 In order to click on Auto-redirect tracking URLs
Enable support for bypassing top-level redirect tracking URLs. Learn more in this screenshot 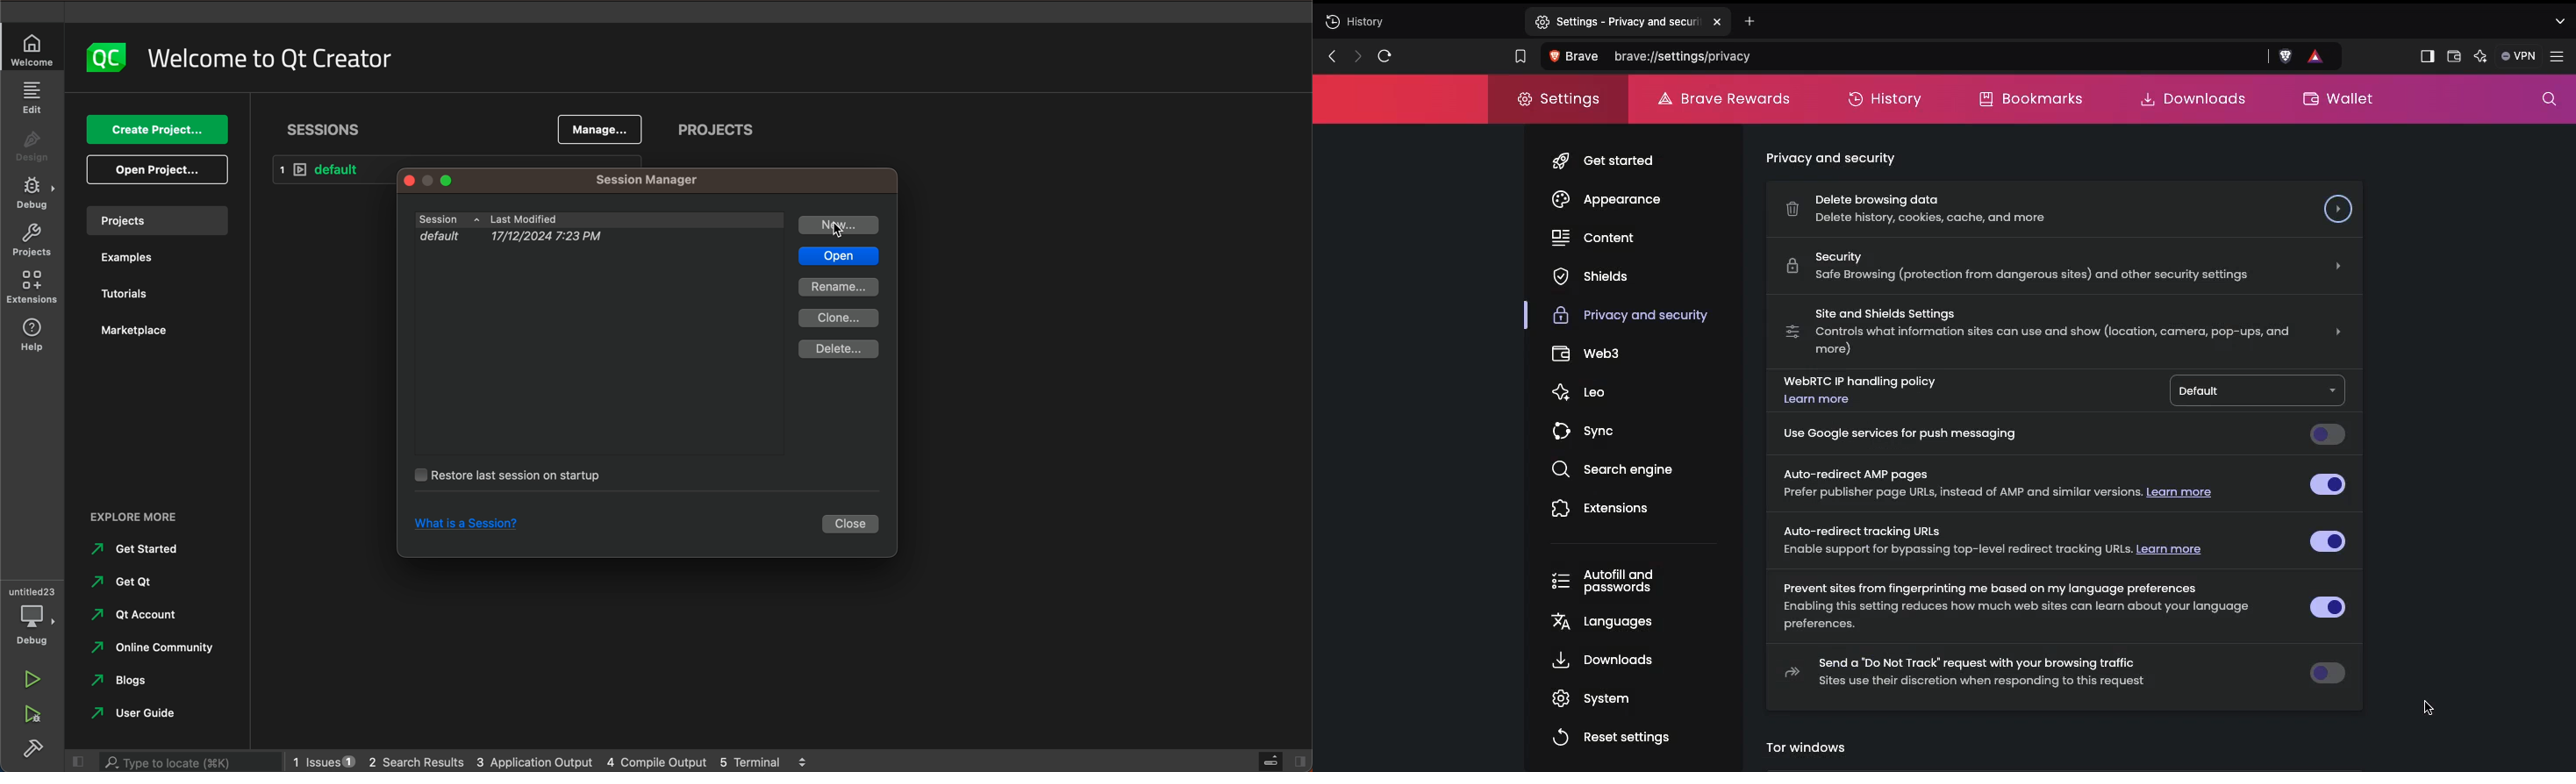, I will do `click(2065, 542)`.